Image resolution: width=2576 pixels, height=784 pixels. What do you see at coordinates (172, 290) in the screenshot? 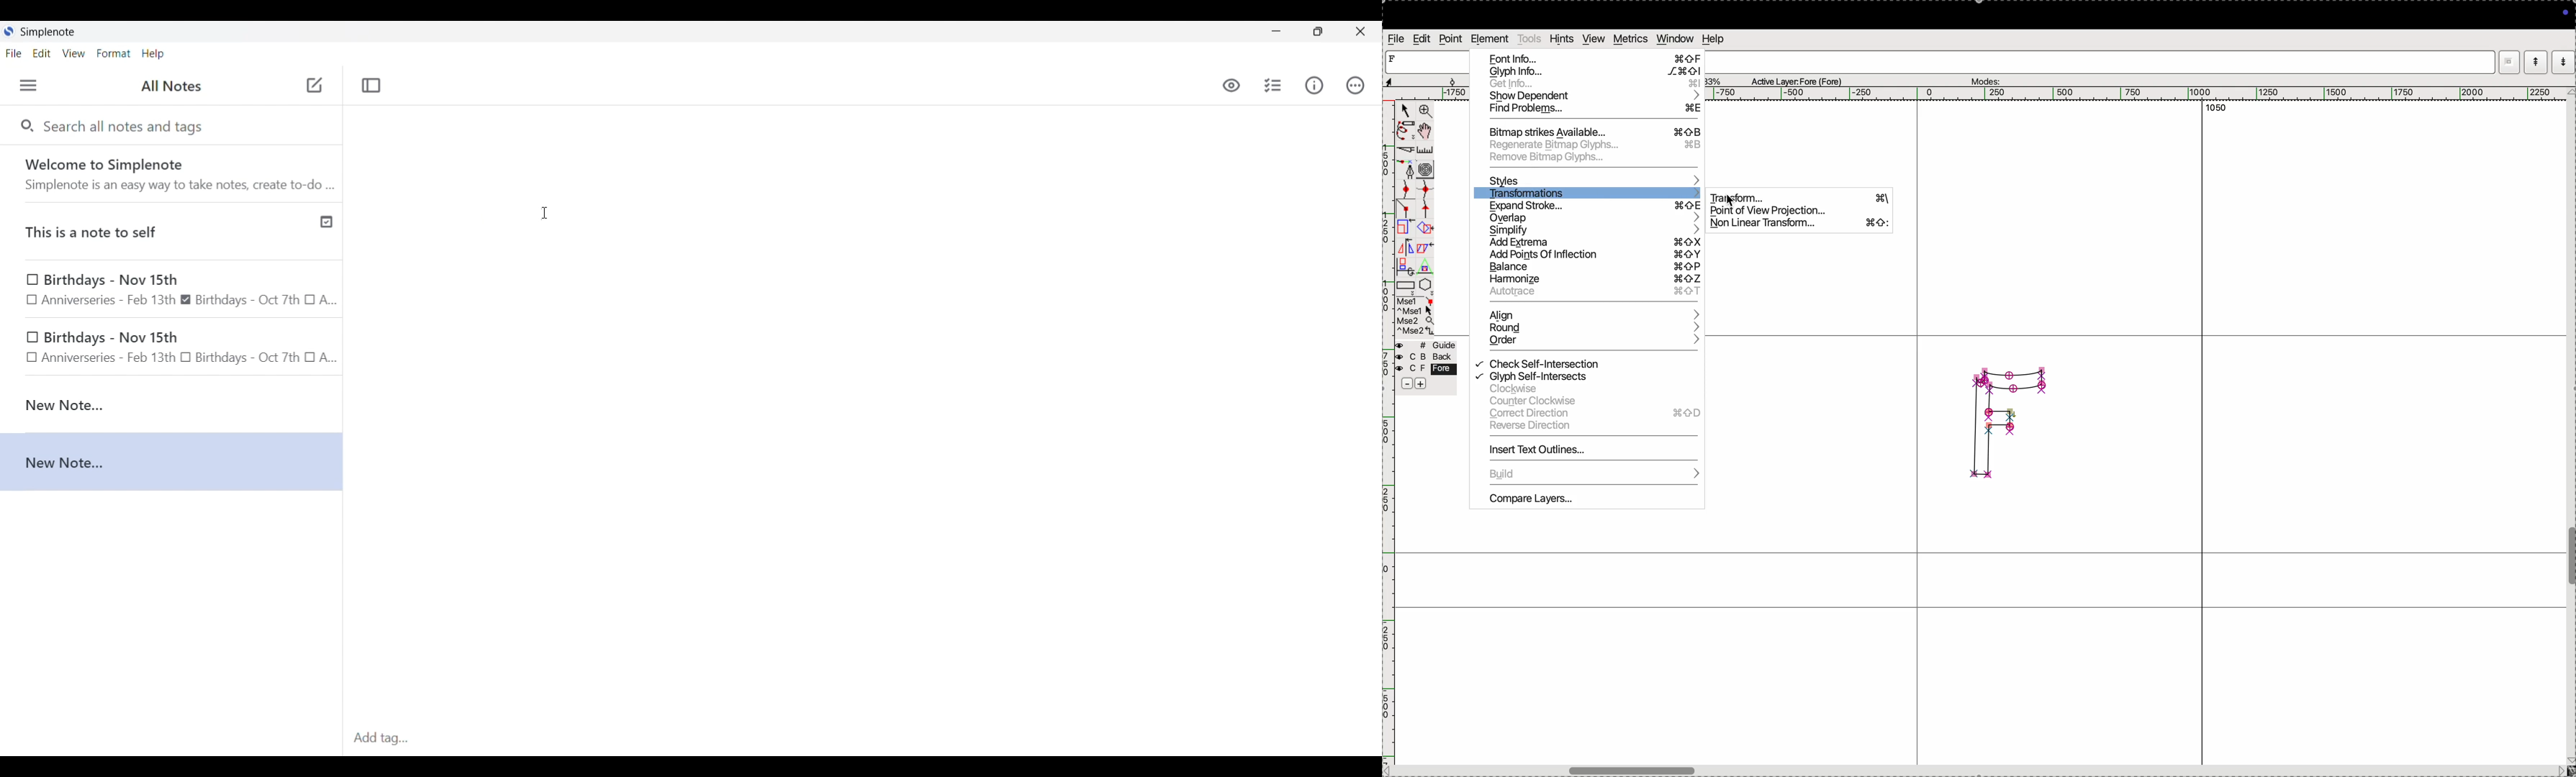
I see `Birthday note` at bounding box center [172, 290].